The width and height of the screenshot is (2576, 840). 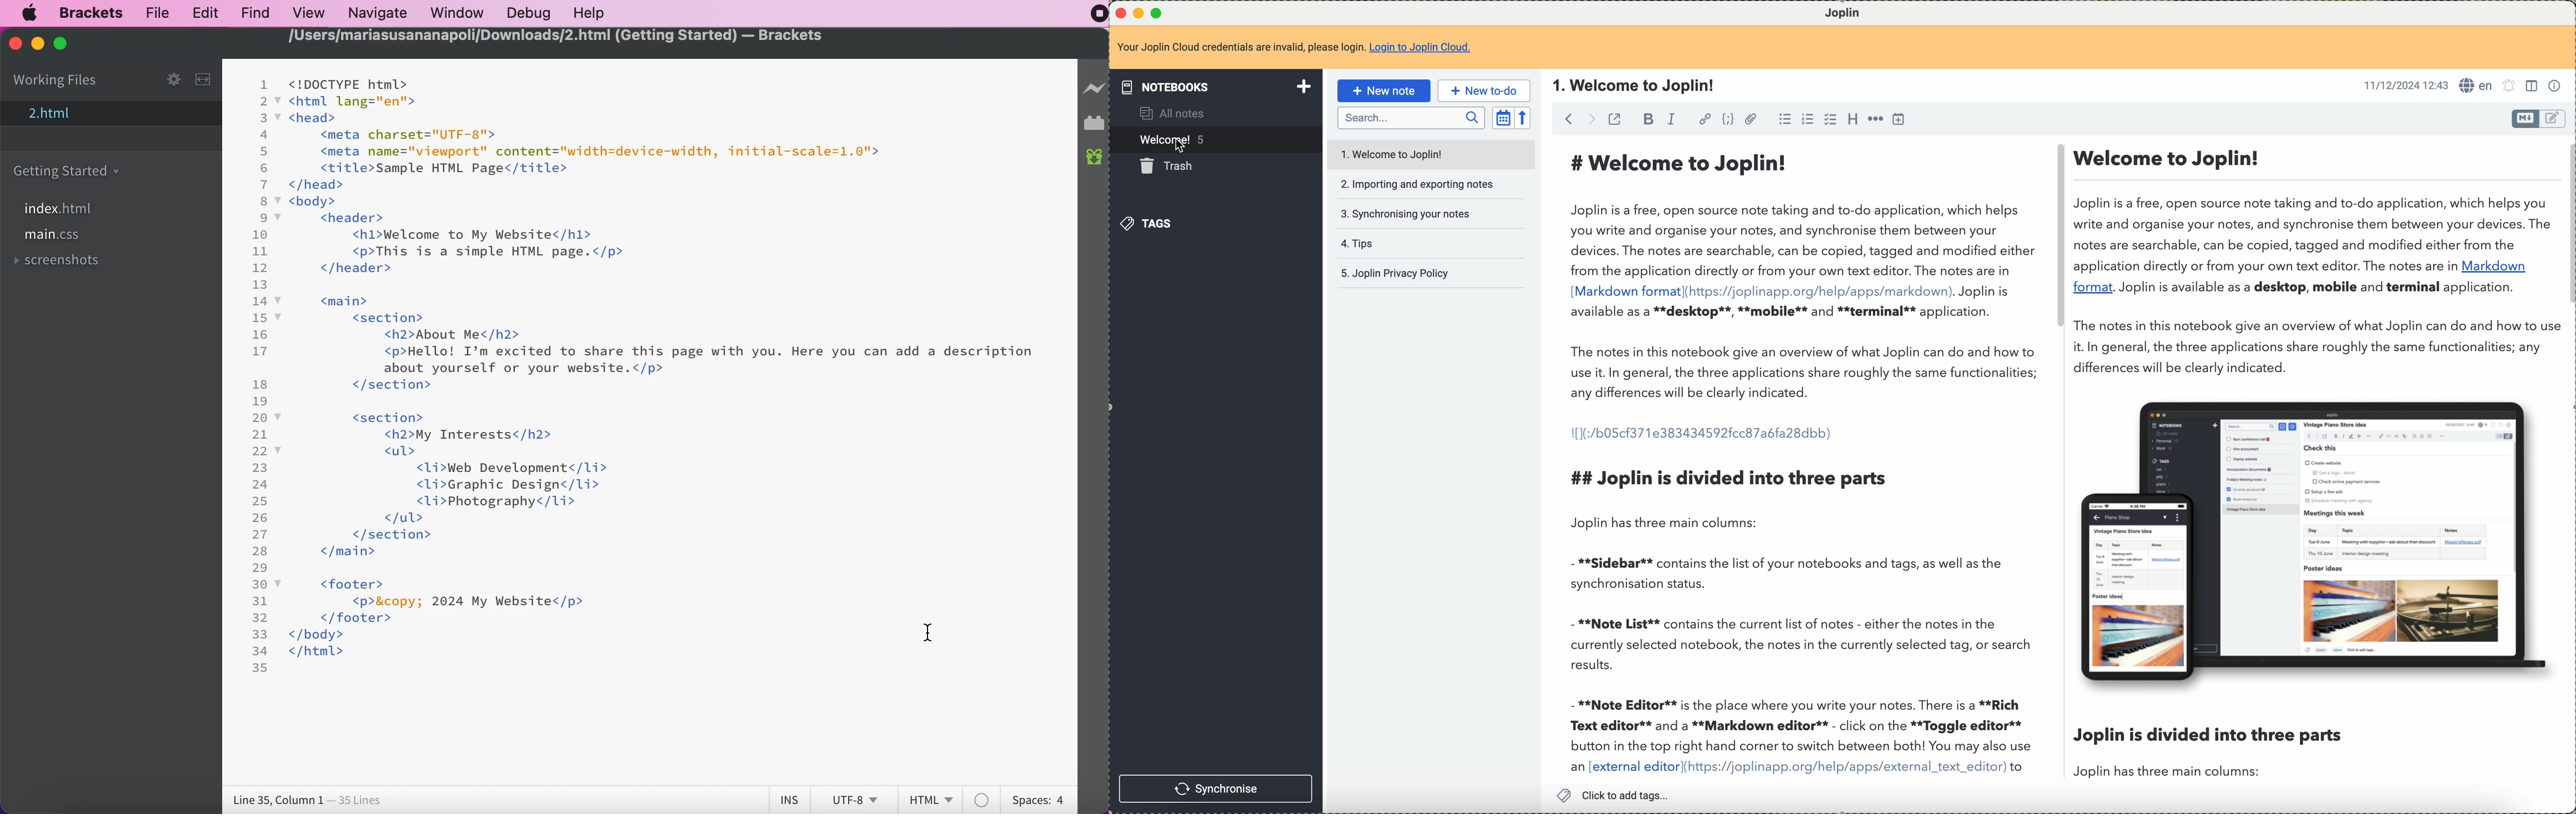 I want to click on 4, so click(x=264, y=135).